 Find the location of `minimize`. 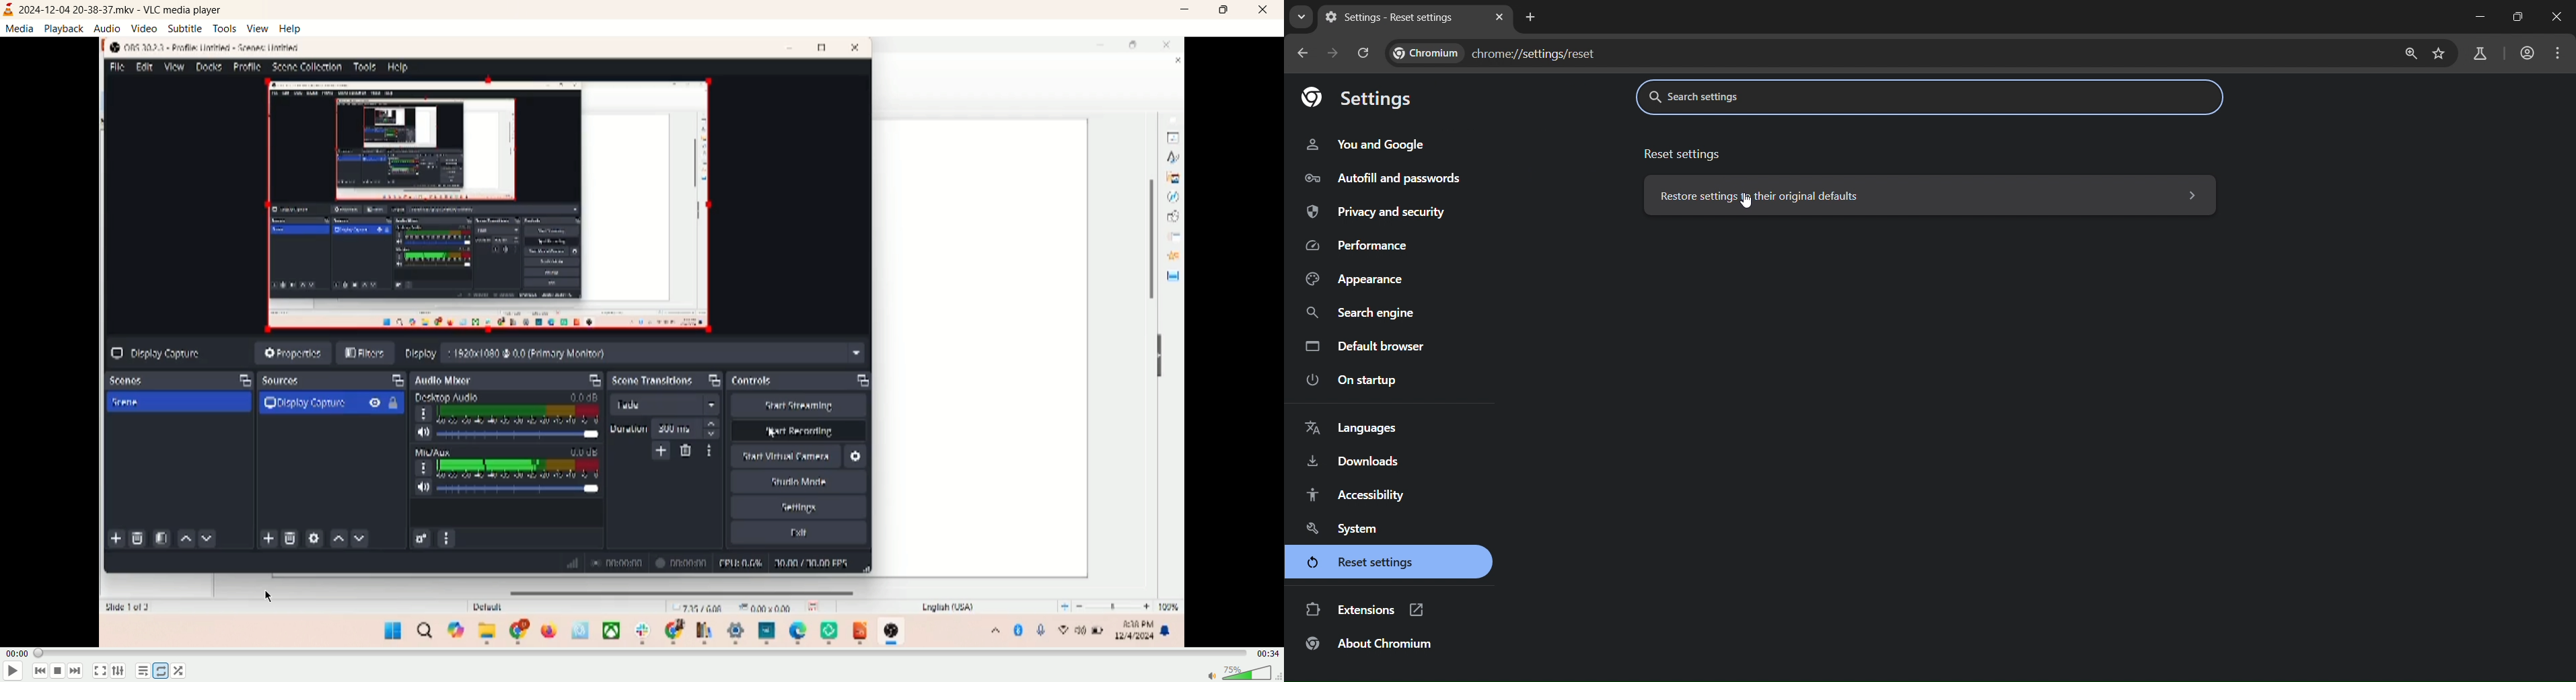

minimize is located at coordinates (1187, 9).